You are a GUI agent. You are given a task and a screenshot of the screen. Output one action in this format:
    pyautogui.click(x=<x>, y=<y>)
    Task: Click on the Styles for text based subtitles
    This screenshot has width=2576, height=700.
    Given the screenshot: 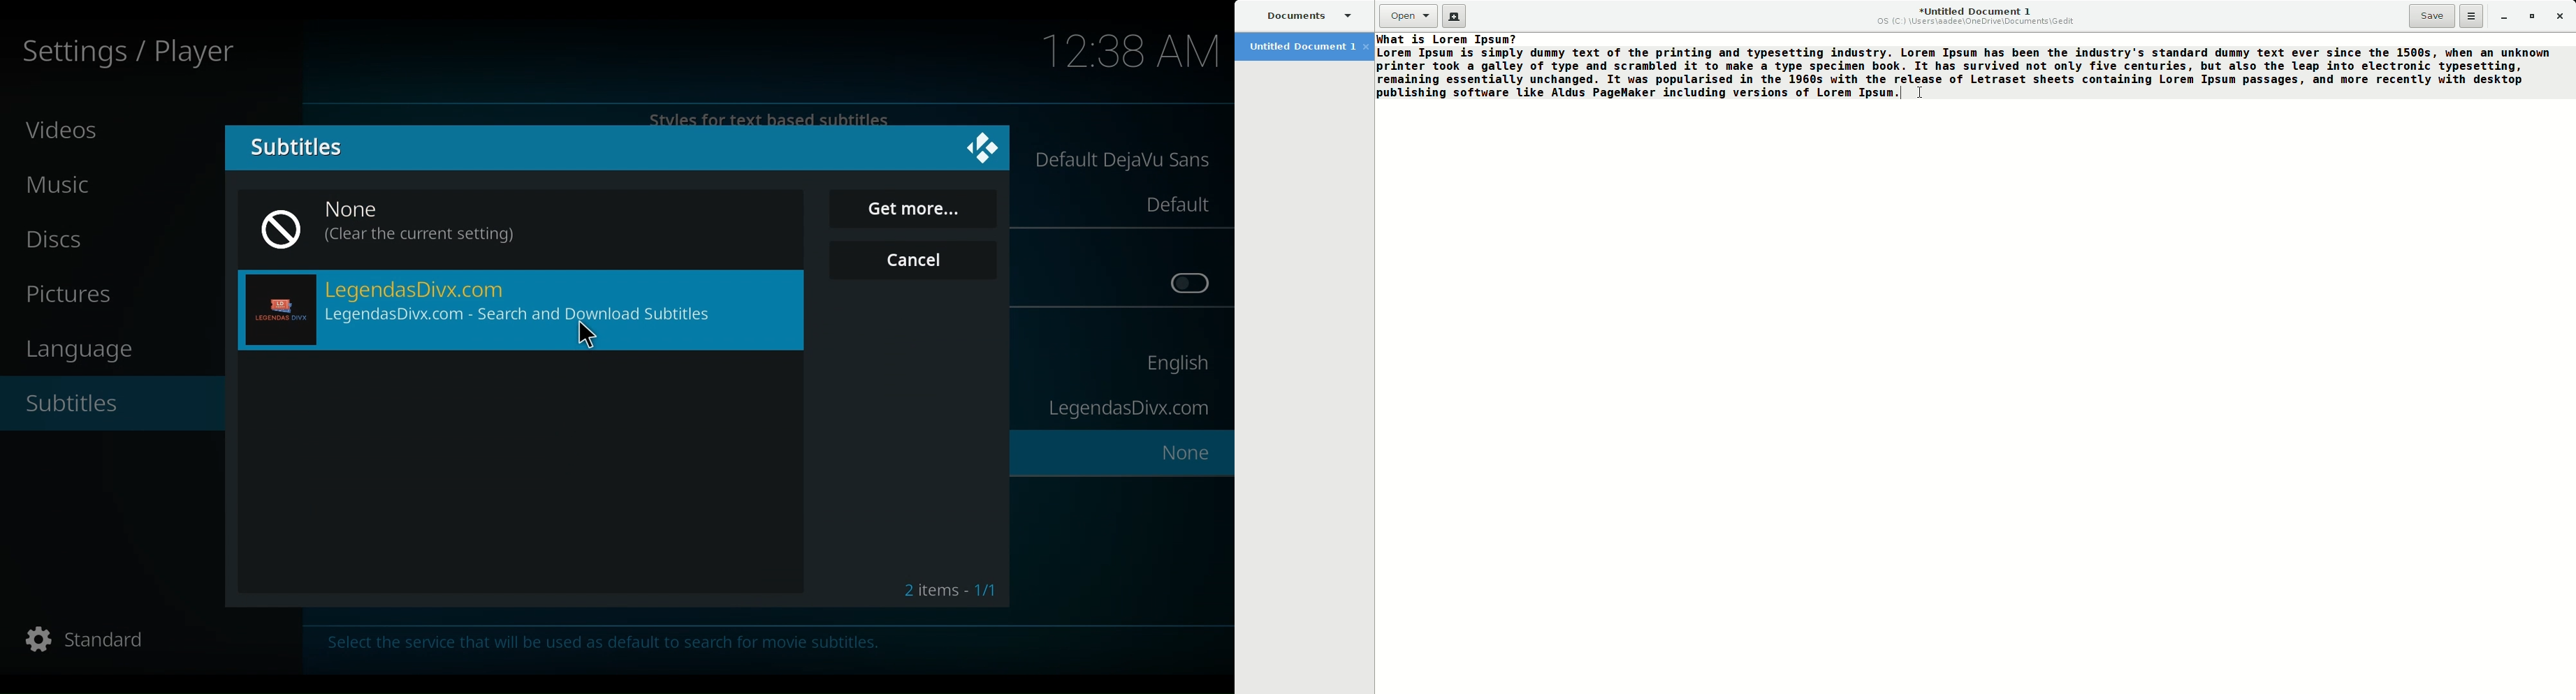 What is the action you would take?
    pyautogui.click(x=779, y=119)
    